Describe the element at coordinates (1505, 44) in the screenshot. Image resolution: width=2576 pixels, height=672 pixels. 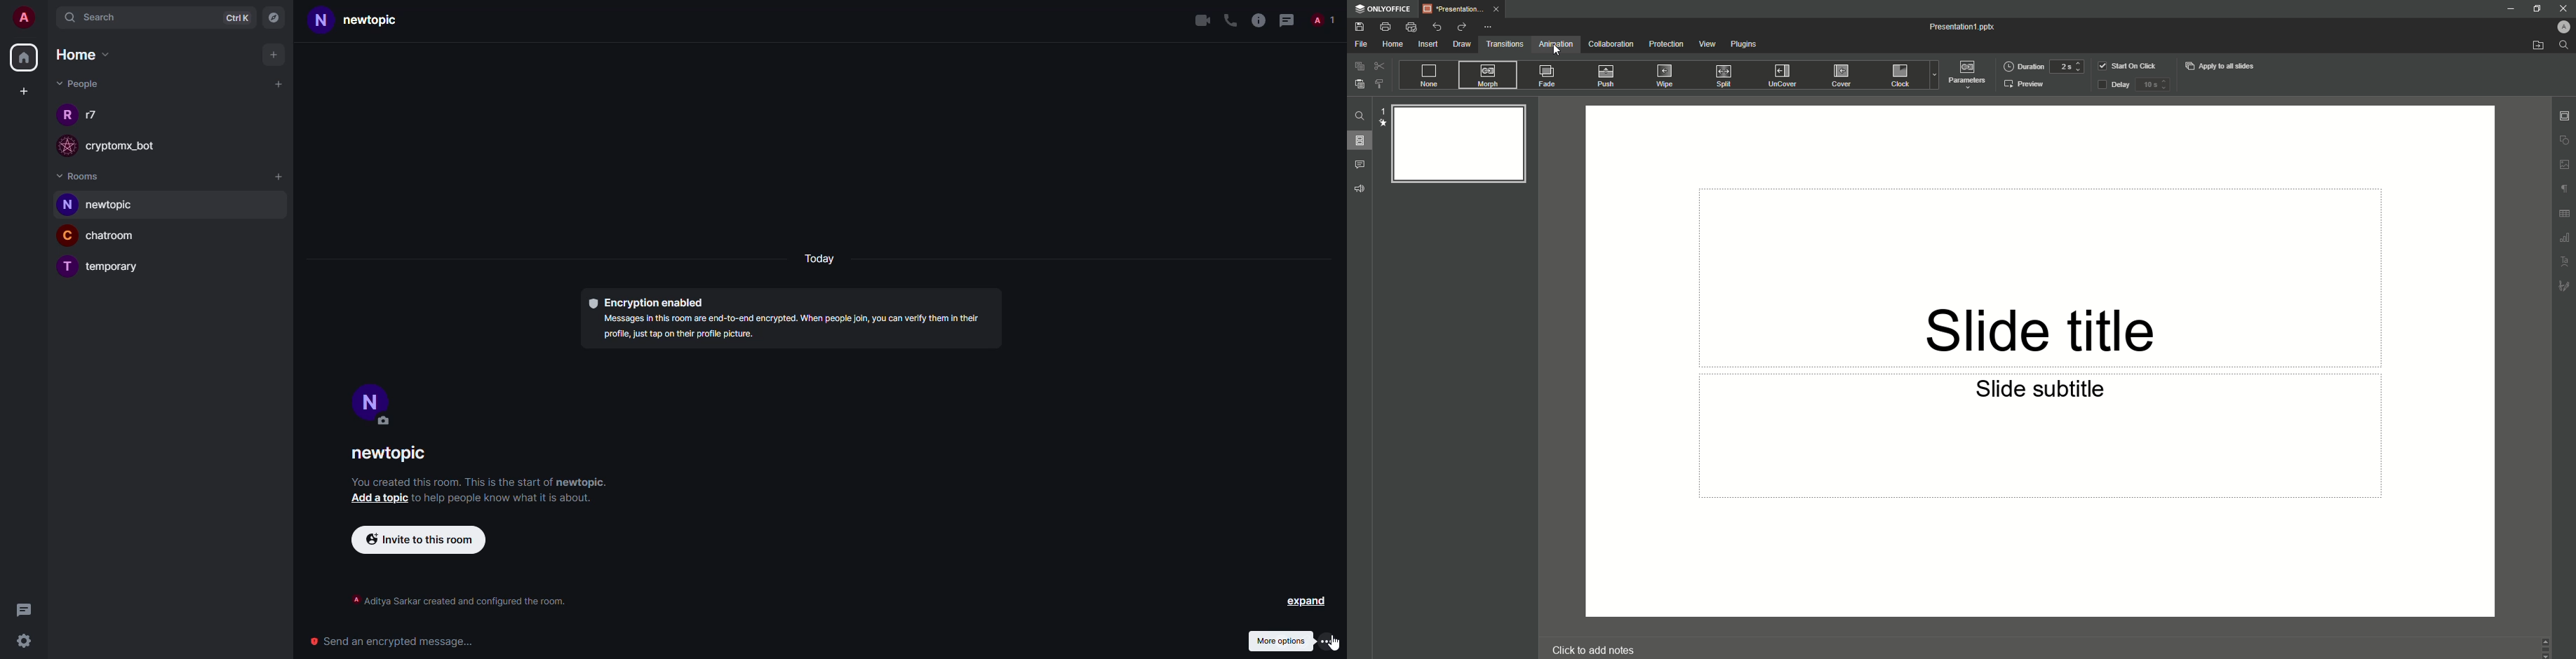
I see `Transitions` at that location.